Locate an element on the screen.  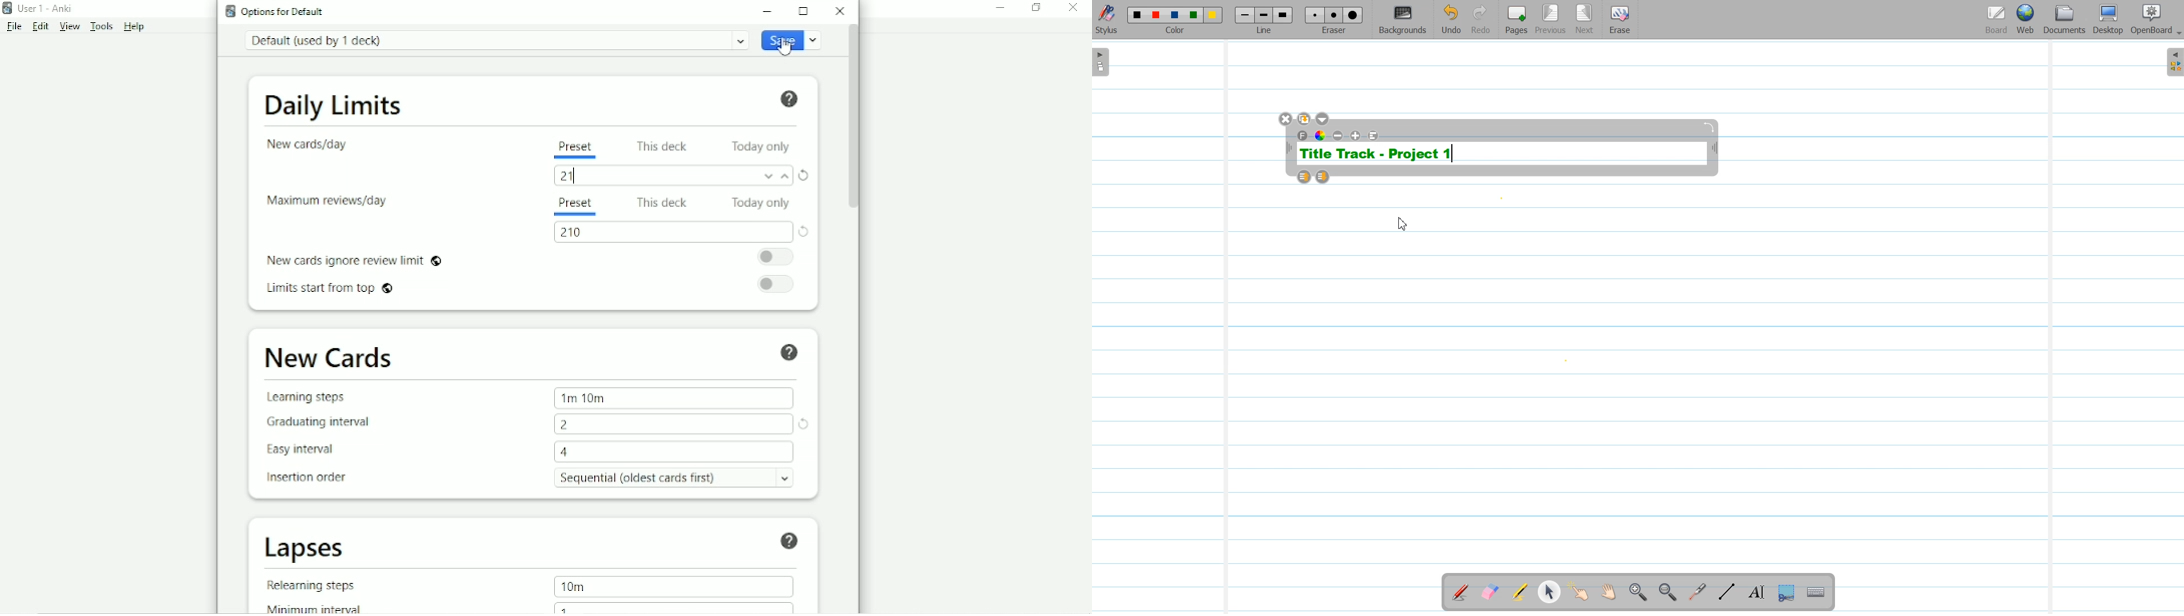
Zoom Out is located at coordinates (1666, 593).